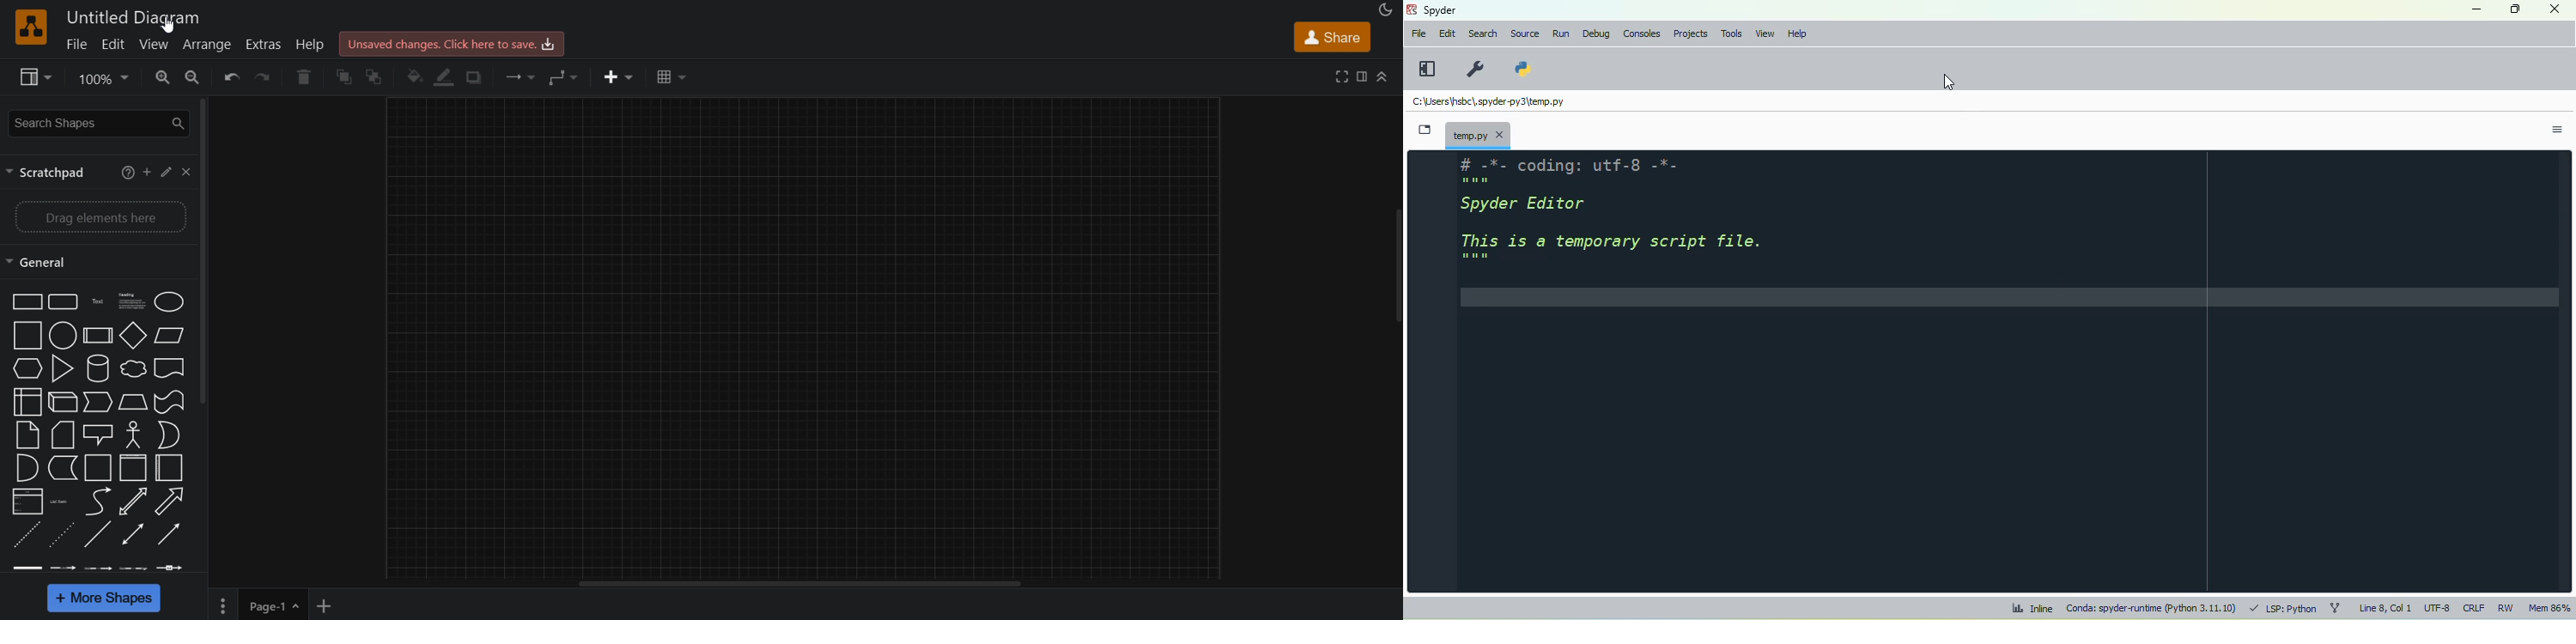 Image resolution: width=2576 pixels, height=644 pixels. I want to click on drag elements here, so click(99, 215).